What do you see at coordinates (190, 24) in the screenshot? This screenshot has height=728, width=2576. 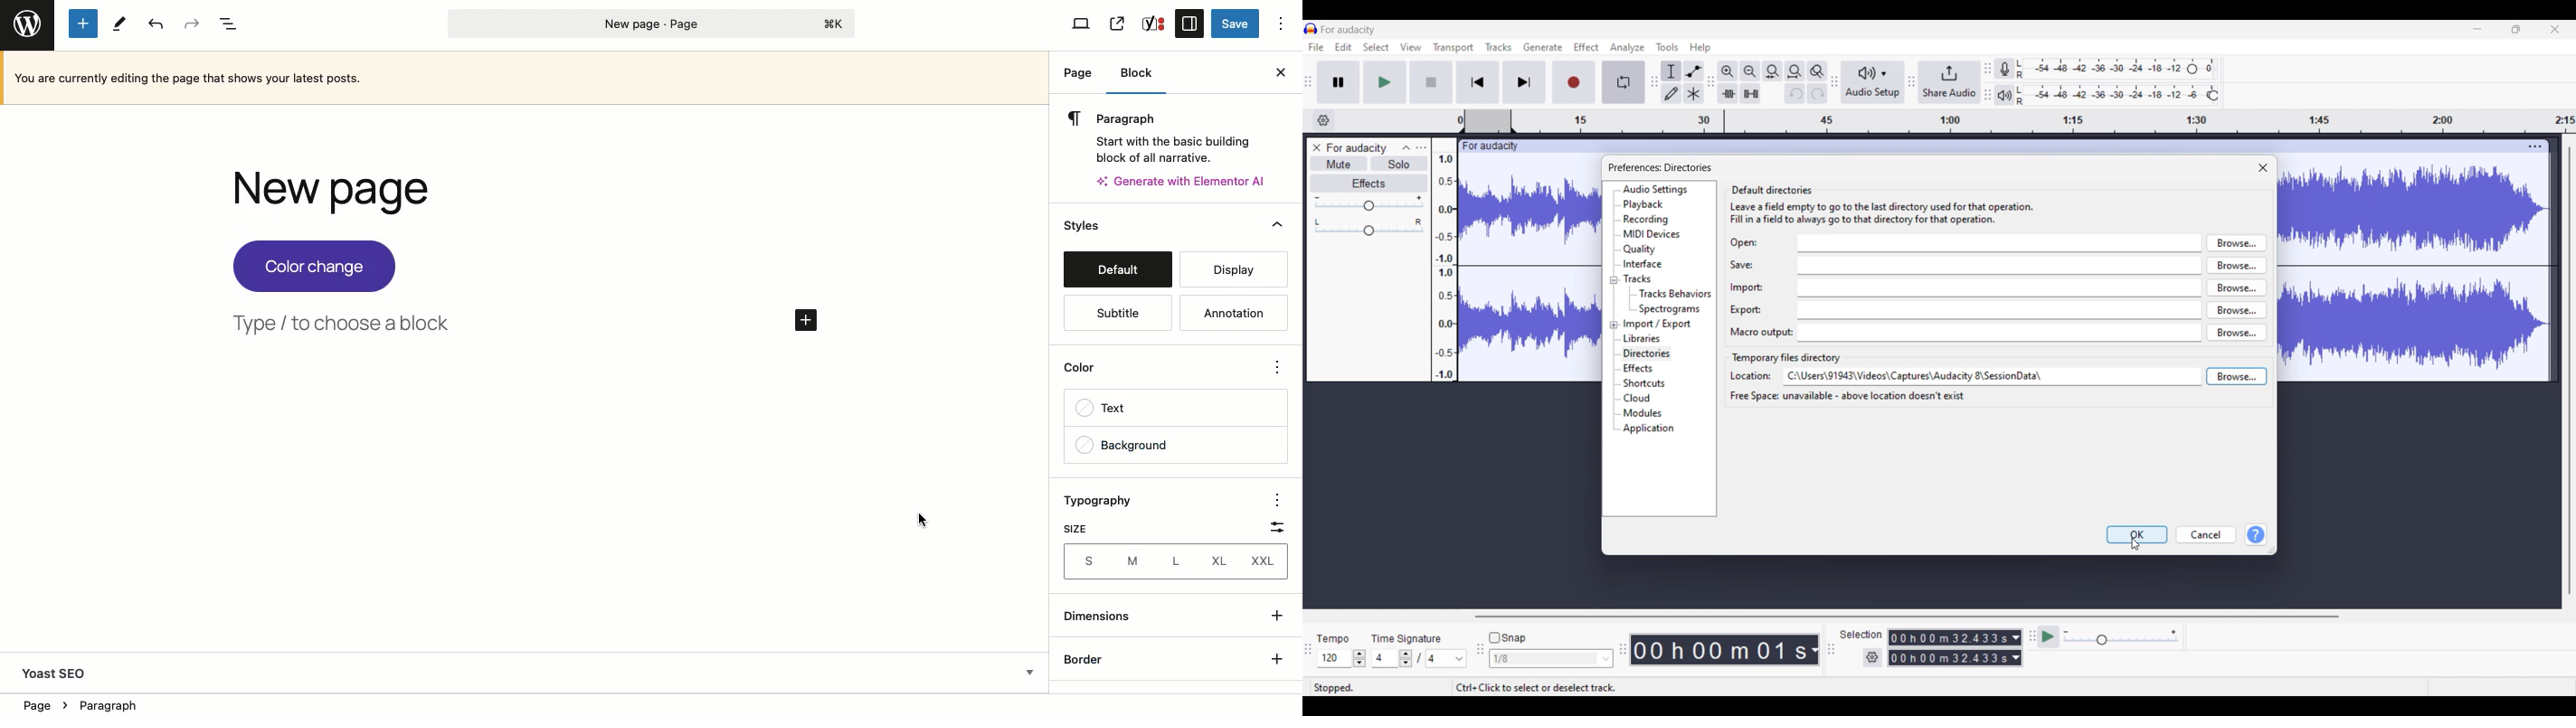 I see `Redo` at bounding box center [190, 24].